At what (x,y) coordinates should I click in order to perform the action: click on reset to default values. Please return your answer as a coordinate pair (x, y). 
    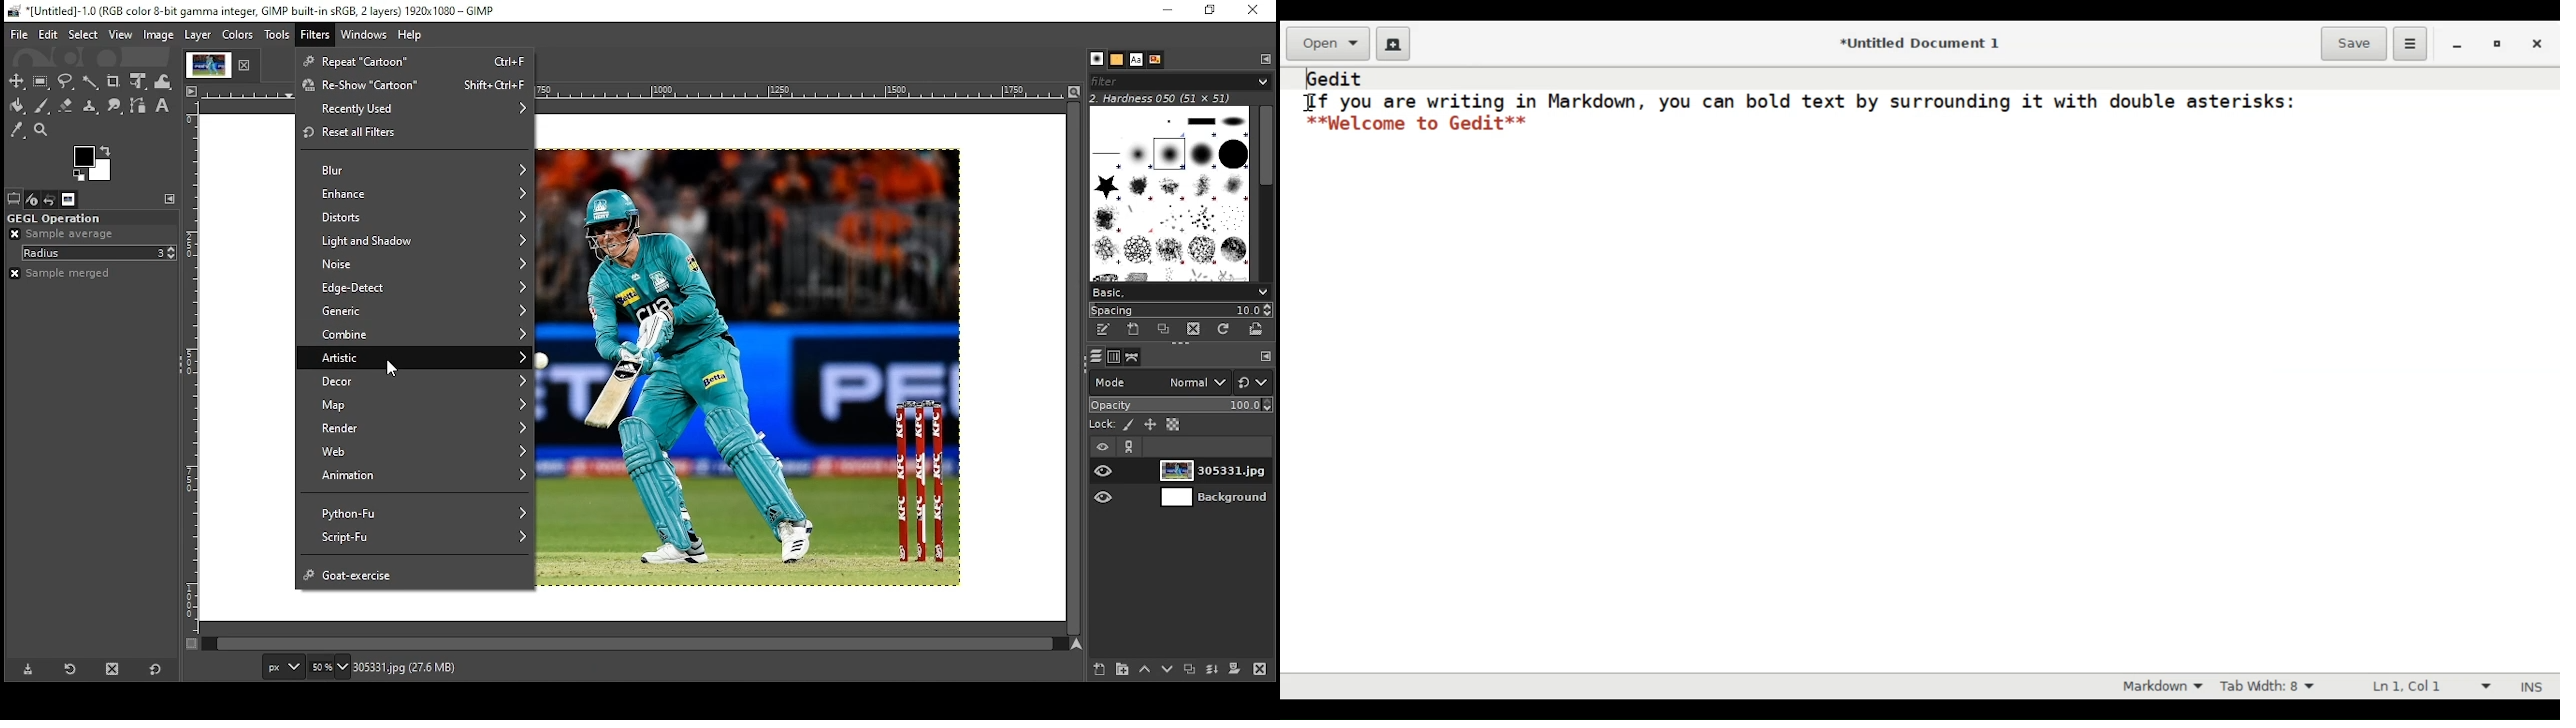
    Looking at the image, I should click on (157, 668).